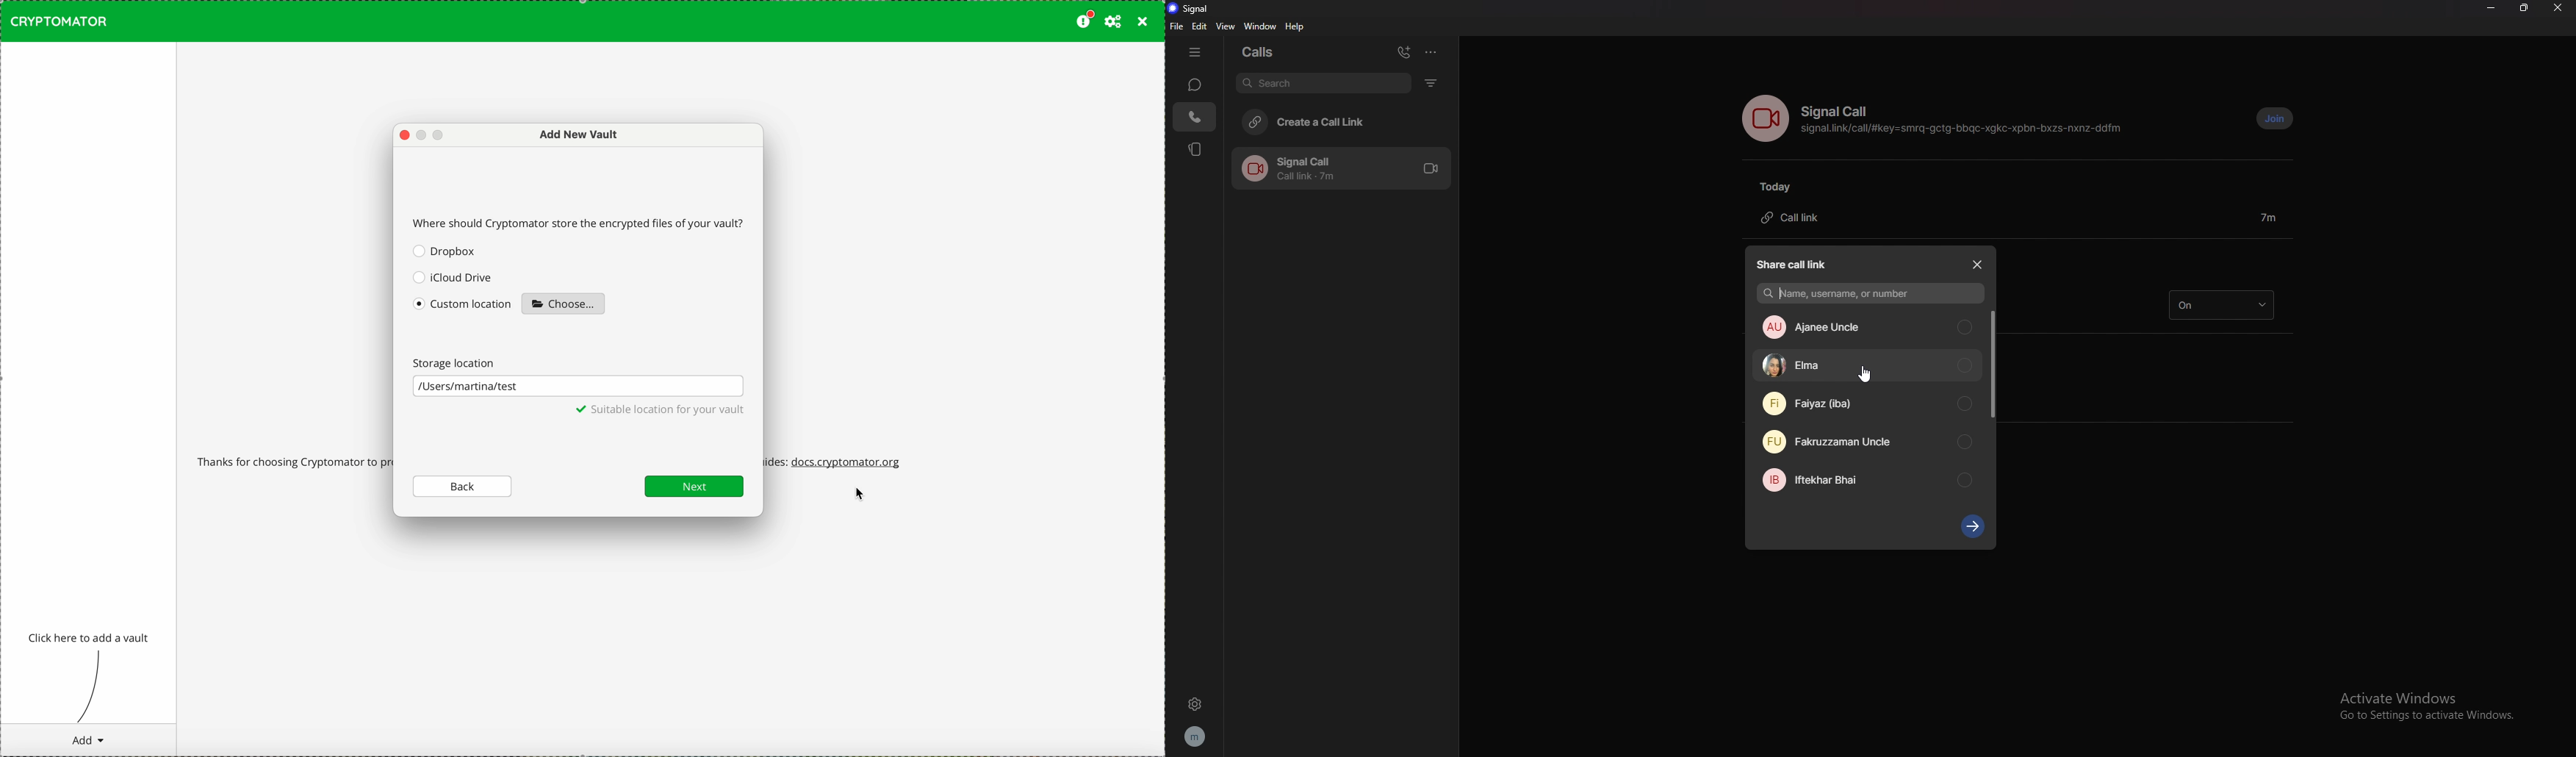  What do you see at coordinates (2275, 119) in the screenshot?
I see `join` at bounding box center [2275, 119].